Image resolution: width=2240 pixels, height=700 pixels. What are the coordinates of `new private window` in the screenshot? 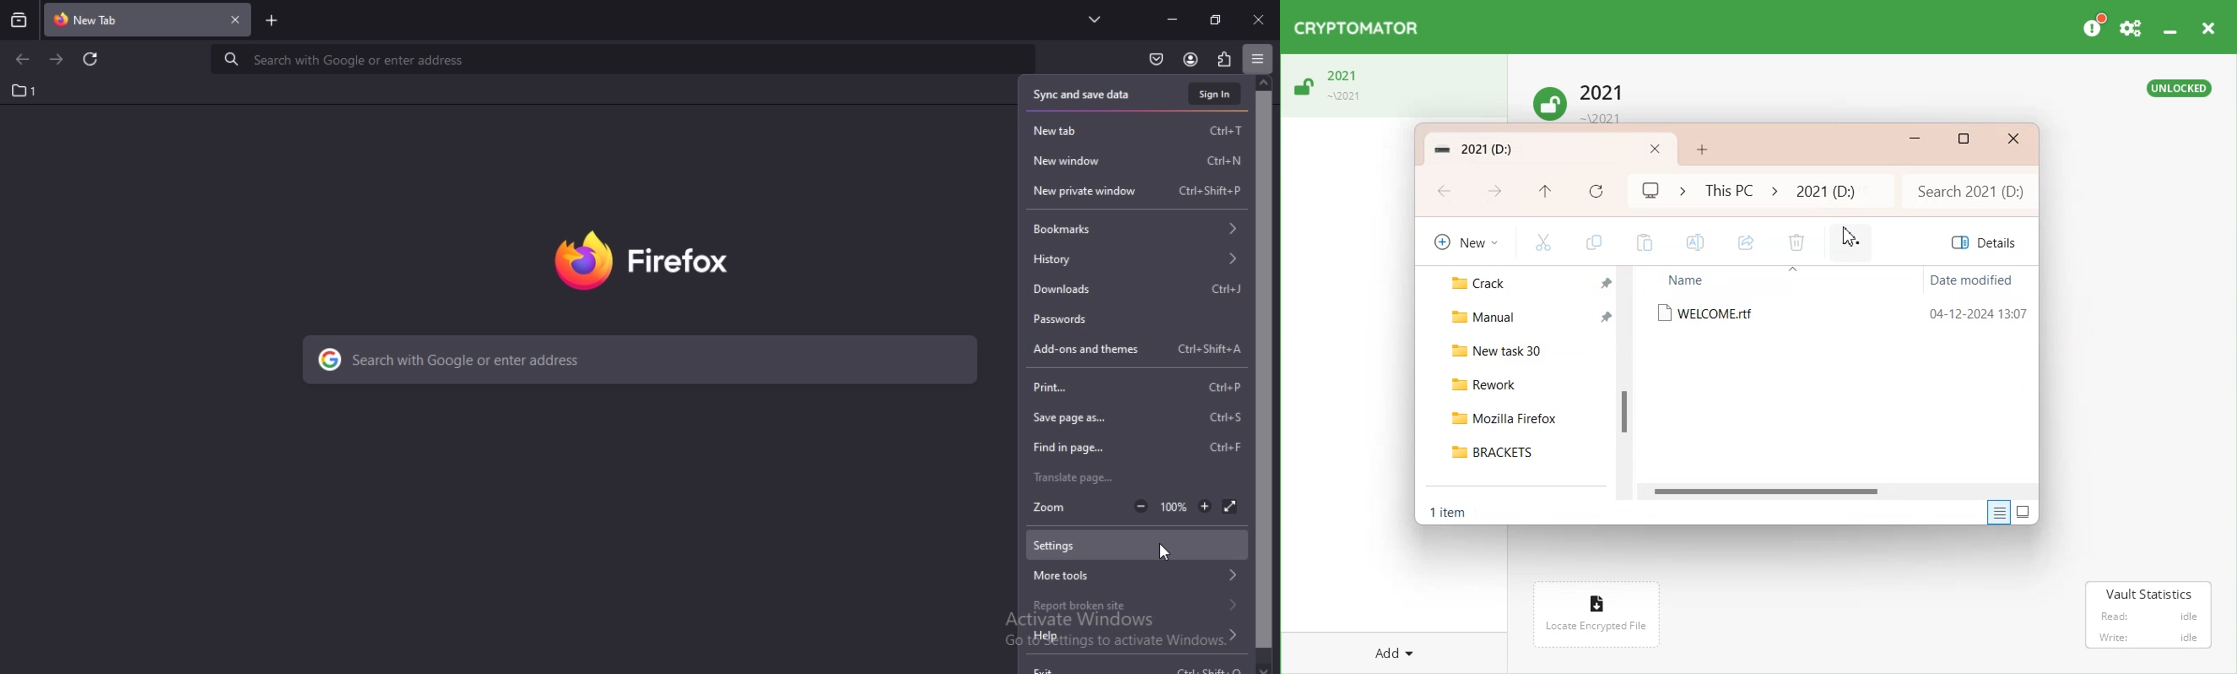 It's located at (1138, 189).